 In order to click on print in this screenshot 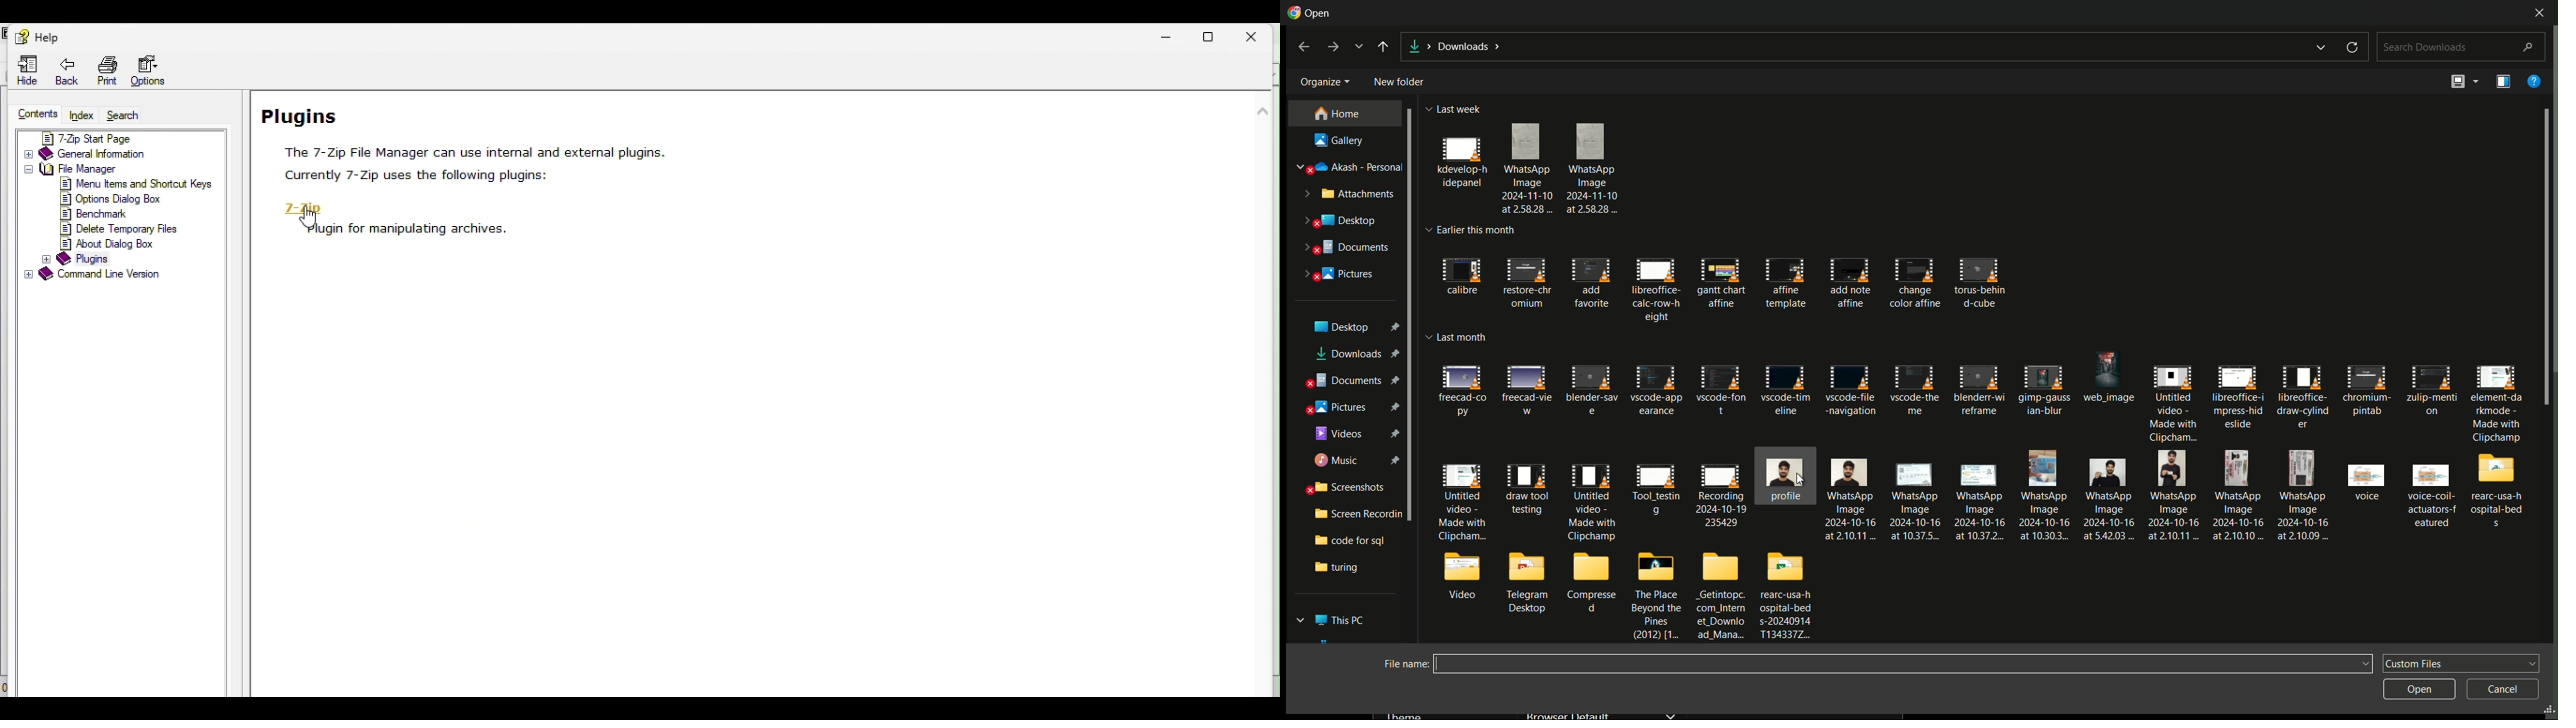, I will do `click(104, 70)`.